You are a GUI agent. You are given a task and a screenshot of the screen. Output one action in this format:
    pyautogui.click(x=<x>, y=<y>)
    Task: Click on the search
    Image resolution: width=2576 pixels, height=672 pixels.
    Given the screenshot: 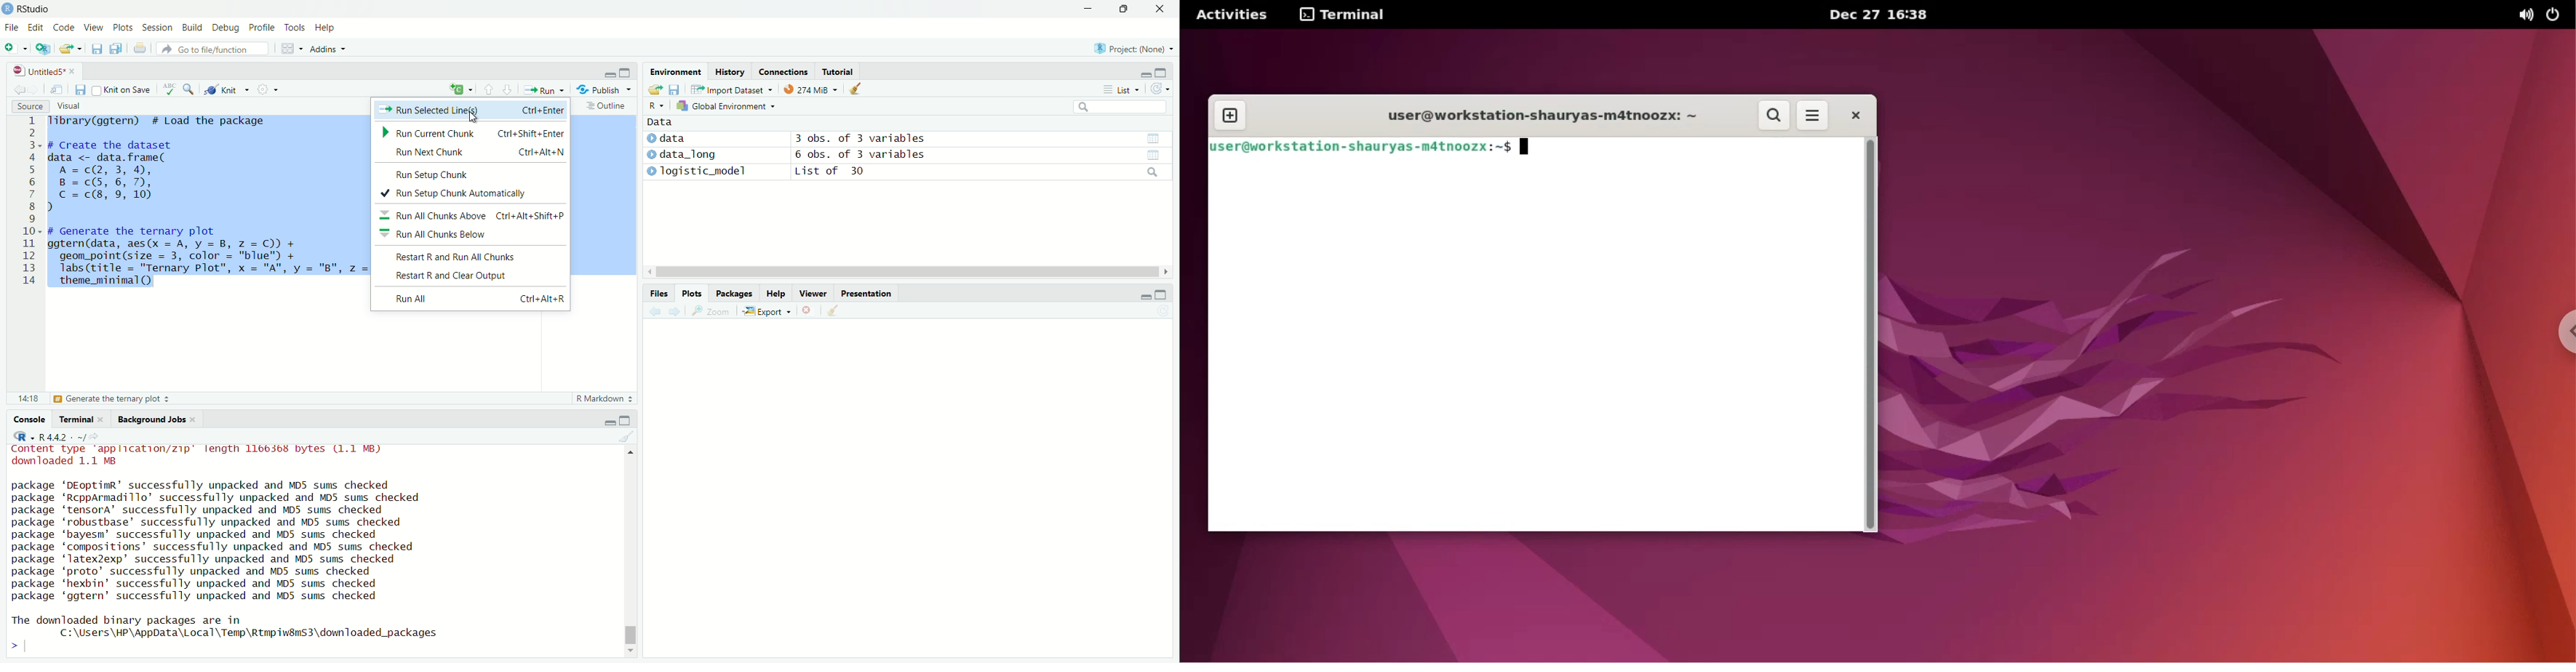 What is the action you would take?
    pyautogui.click(x=191, y=89)
    